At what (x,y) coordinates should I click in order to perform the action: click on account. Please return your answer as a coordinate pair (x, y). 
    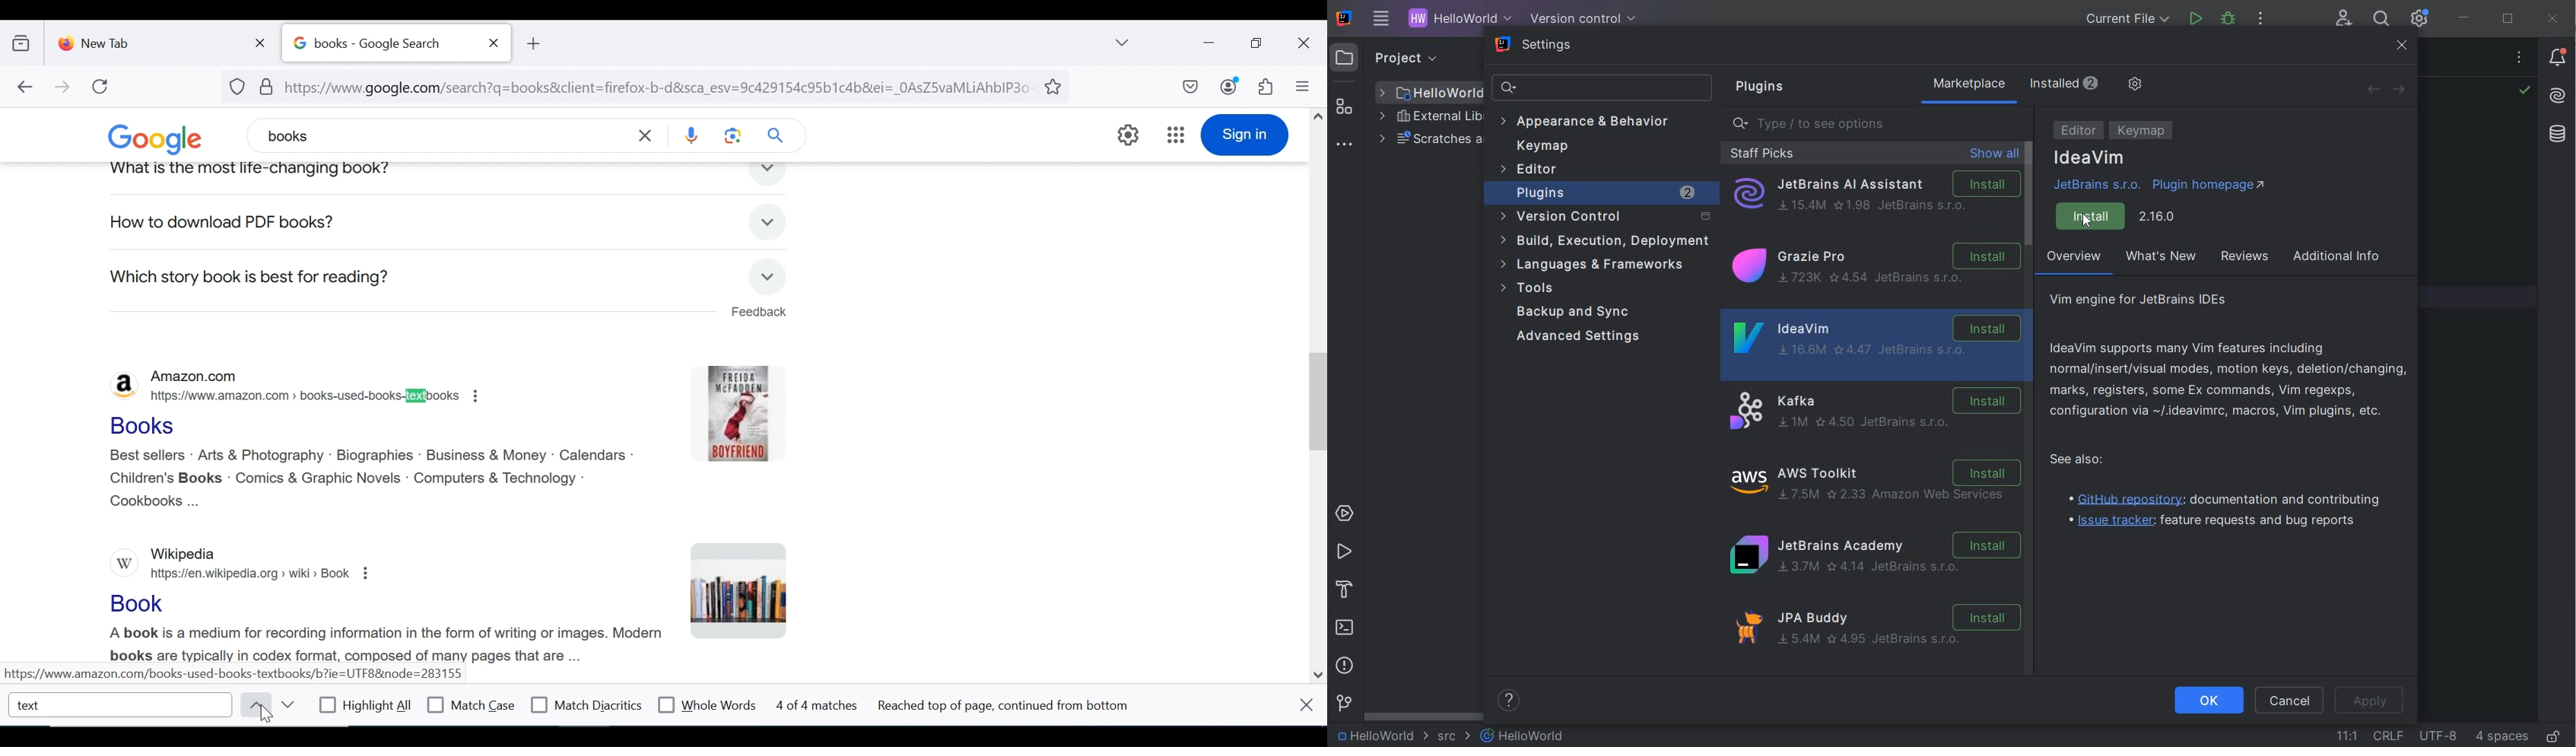
    Looking at the image, I should click on (1230, 86).